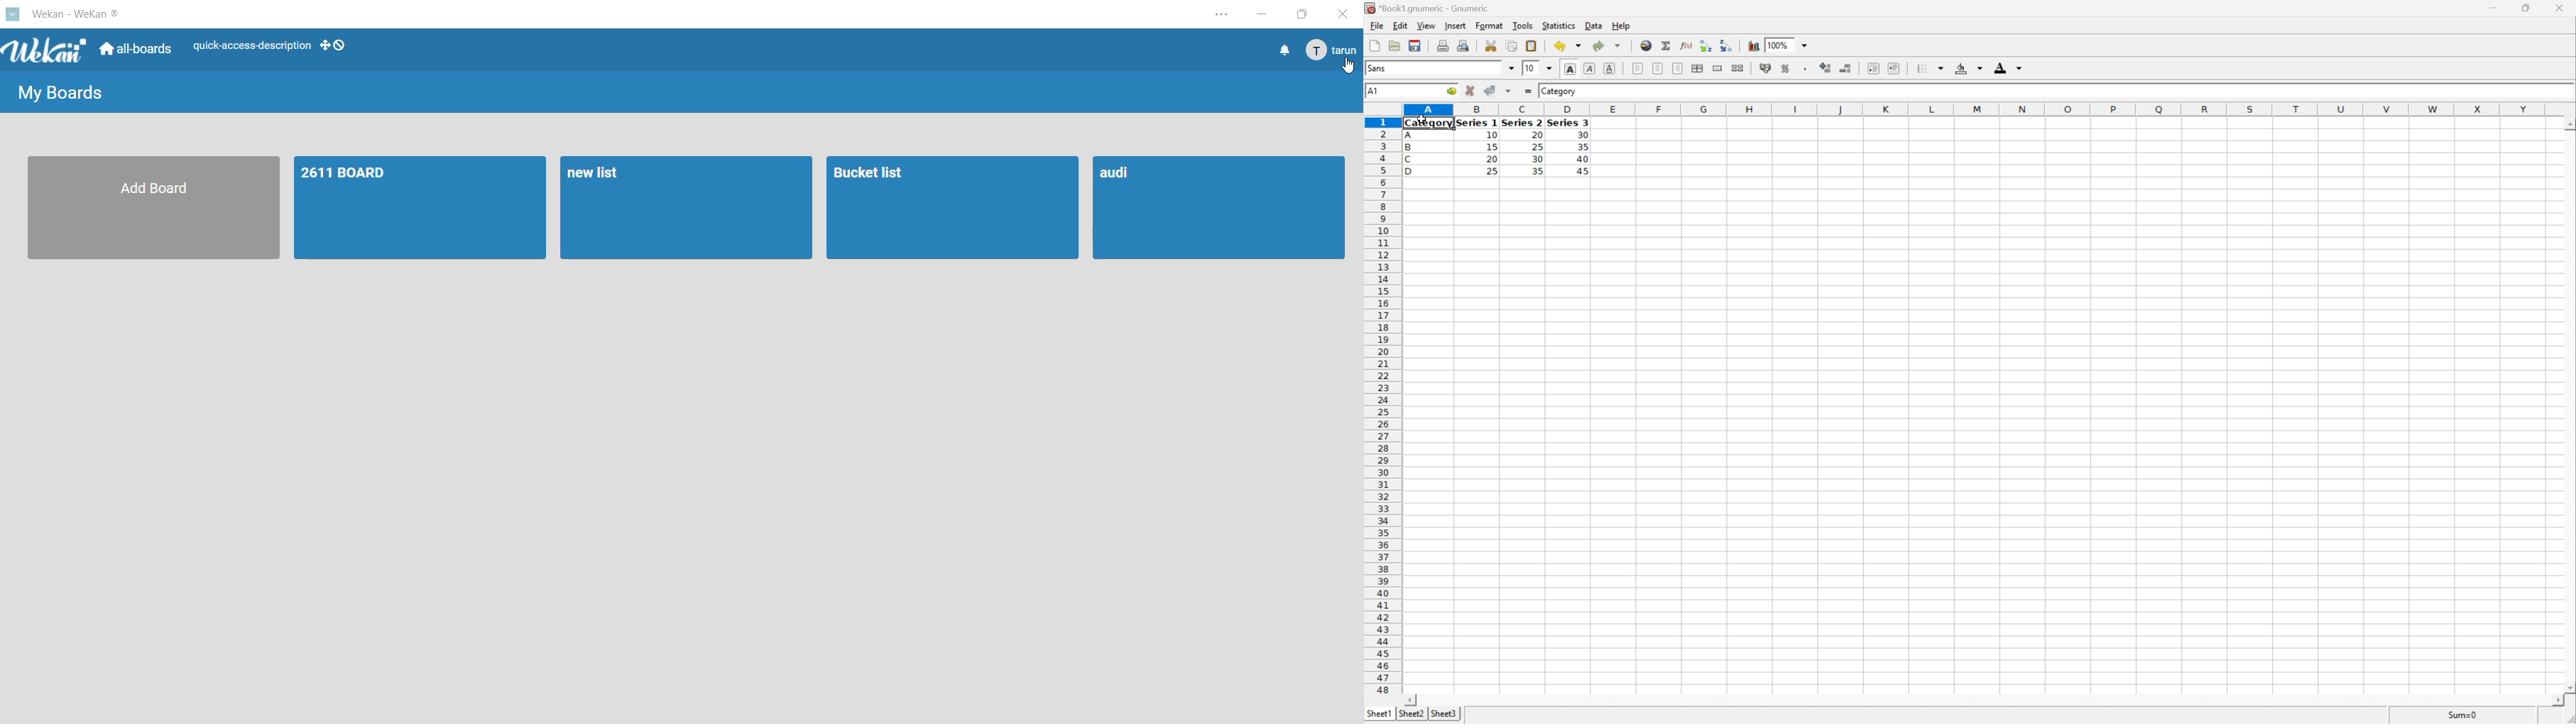  What do you see at coordinates (1605, 45) in the screenshot?
I see `Redo` at bounding box center [1605, 45].